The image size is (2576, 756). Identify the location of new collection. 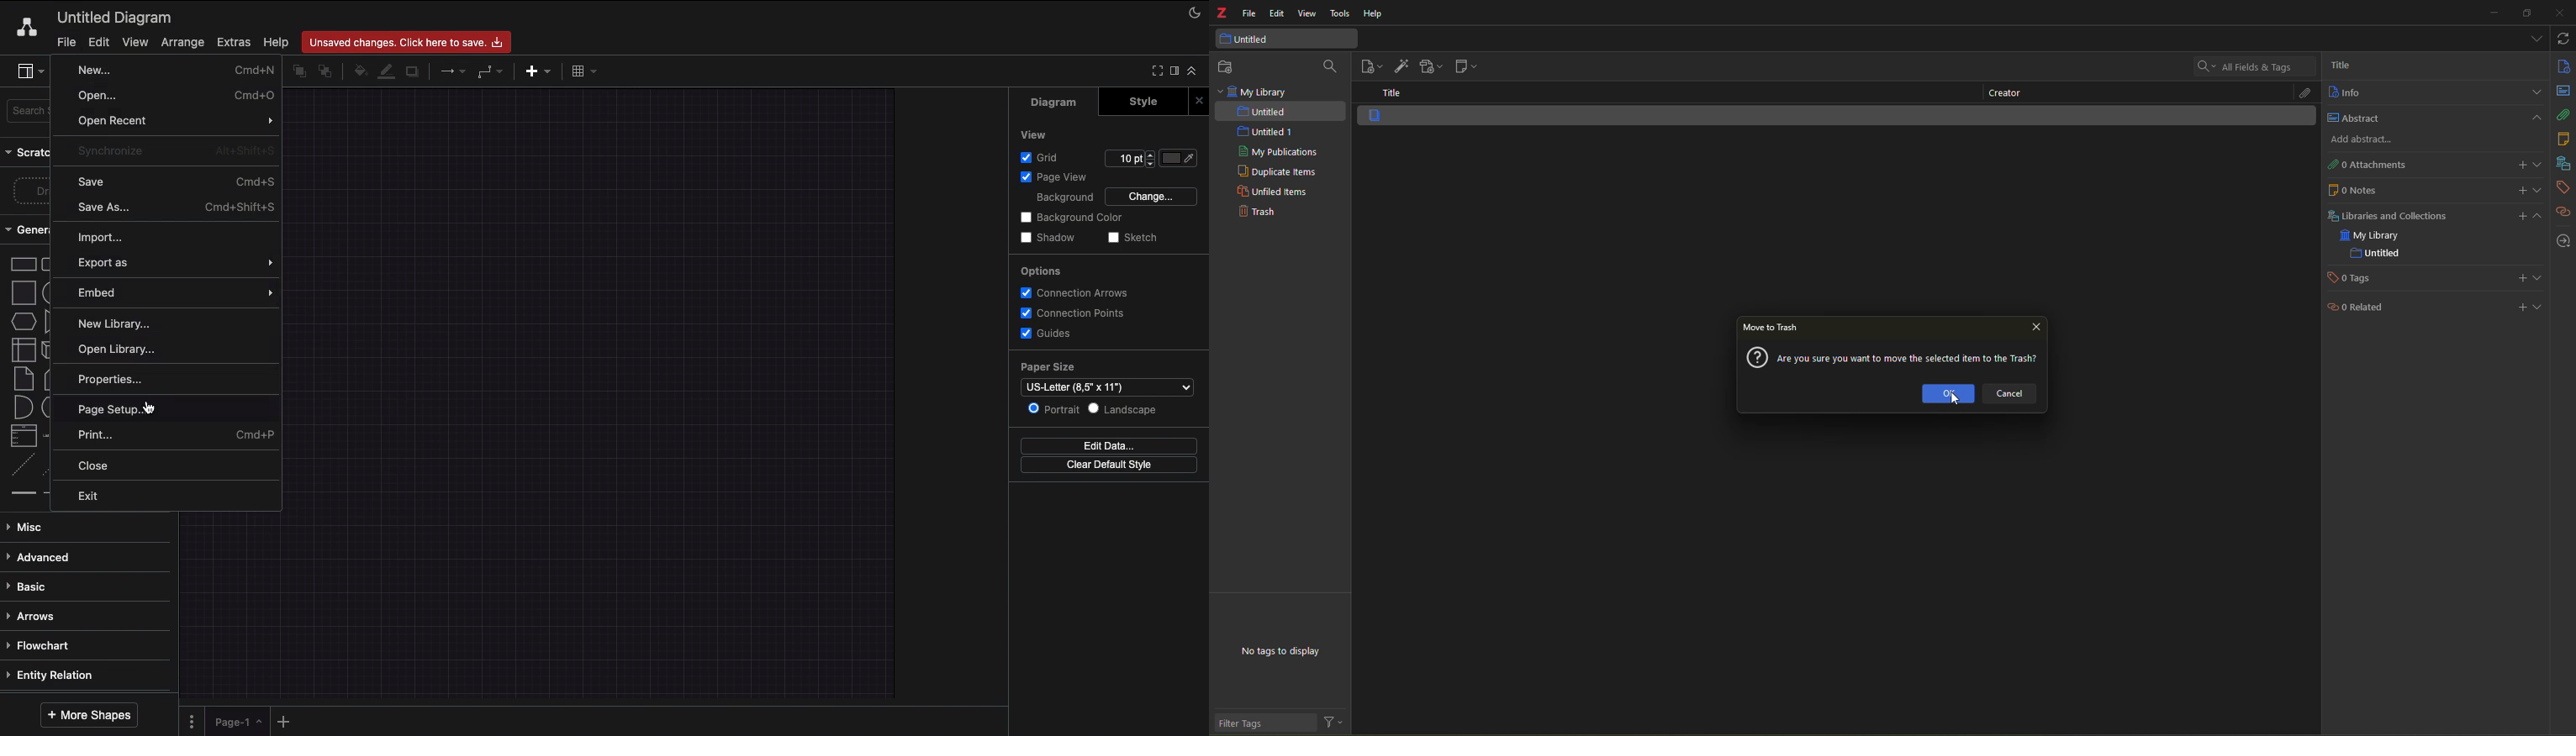
(1229, 67).